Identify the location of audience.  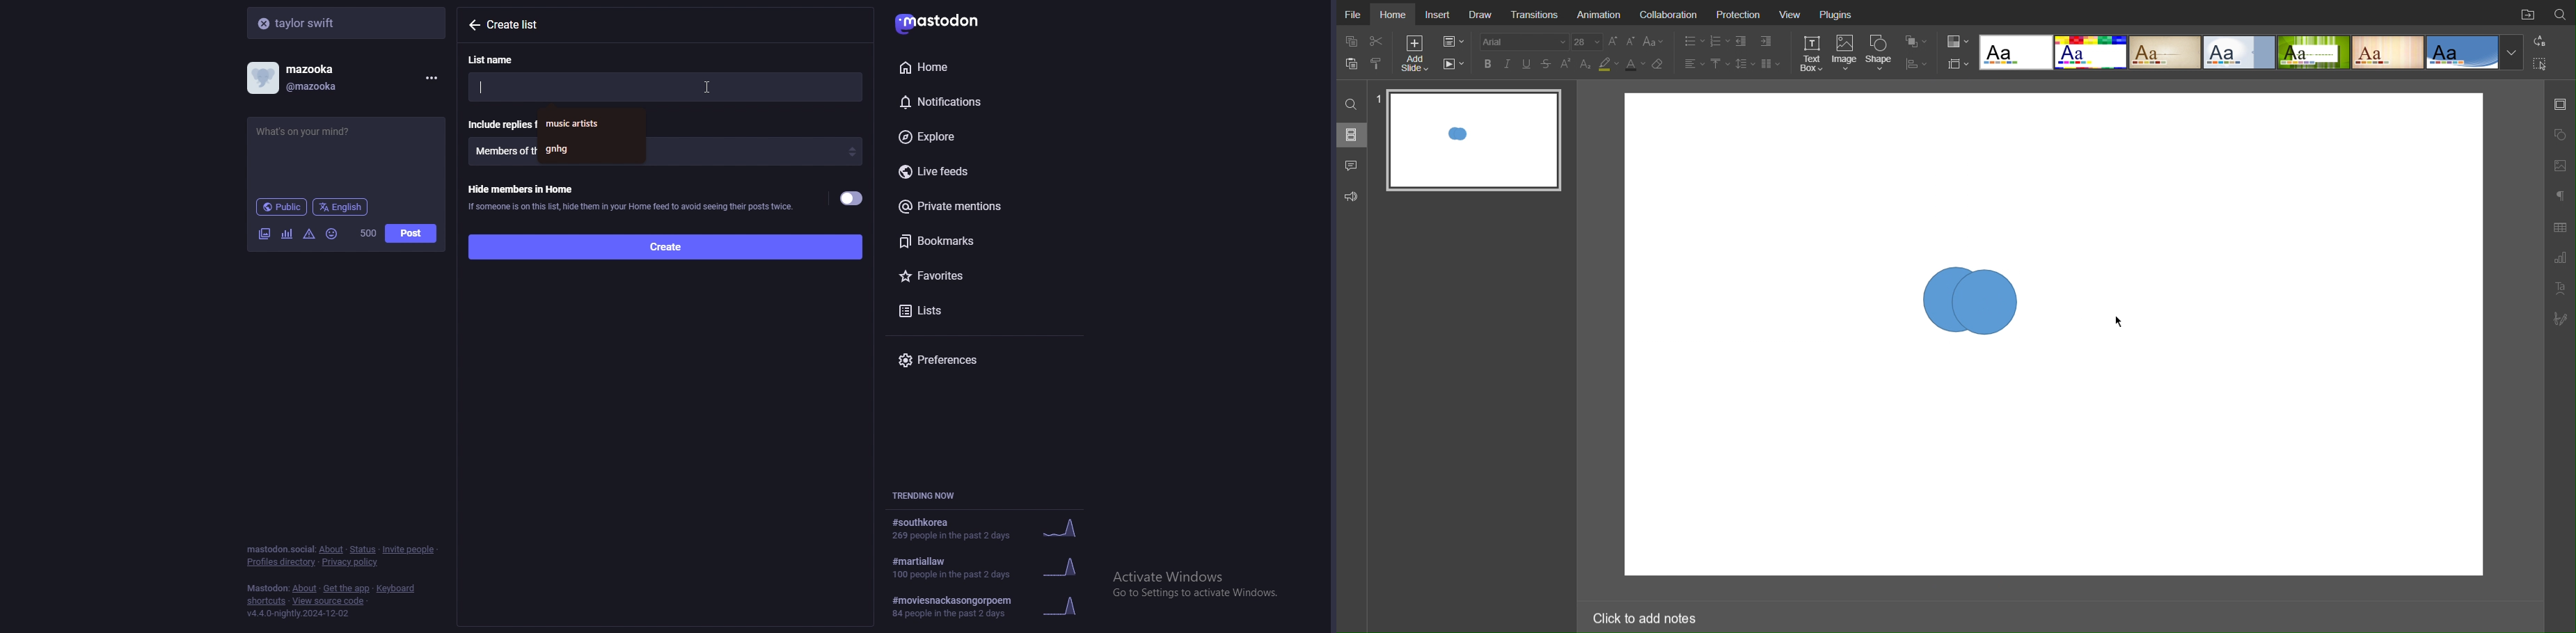
(281, 207).